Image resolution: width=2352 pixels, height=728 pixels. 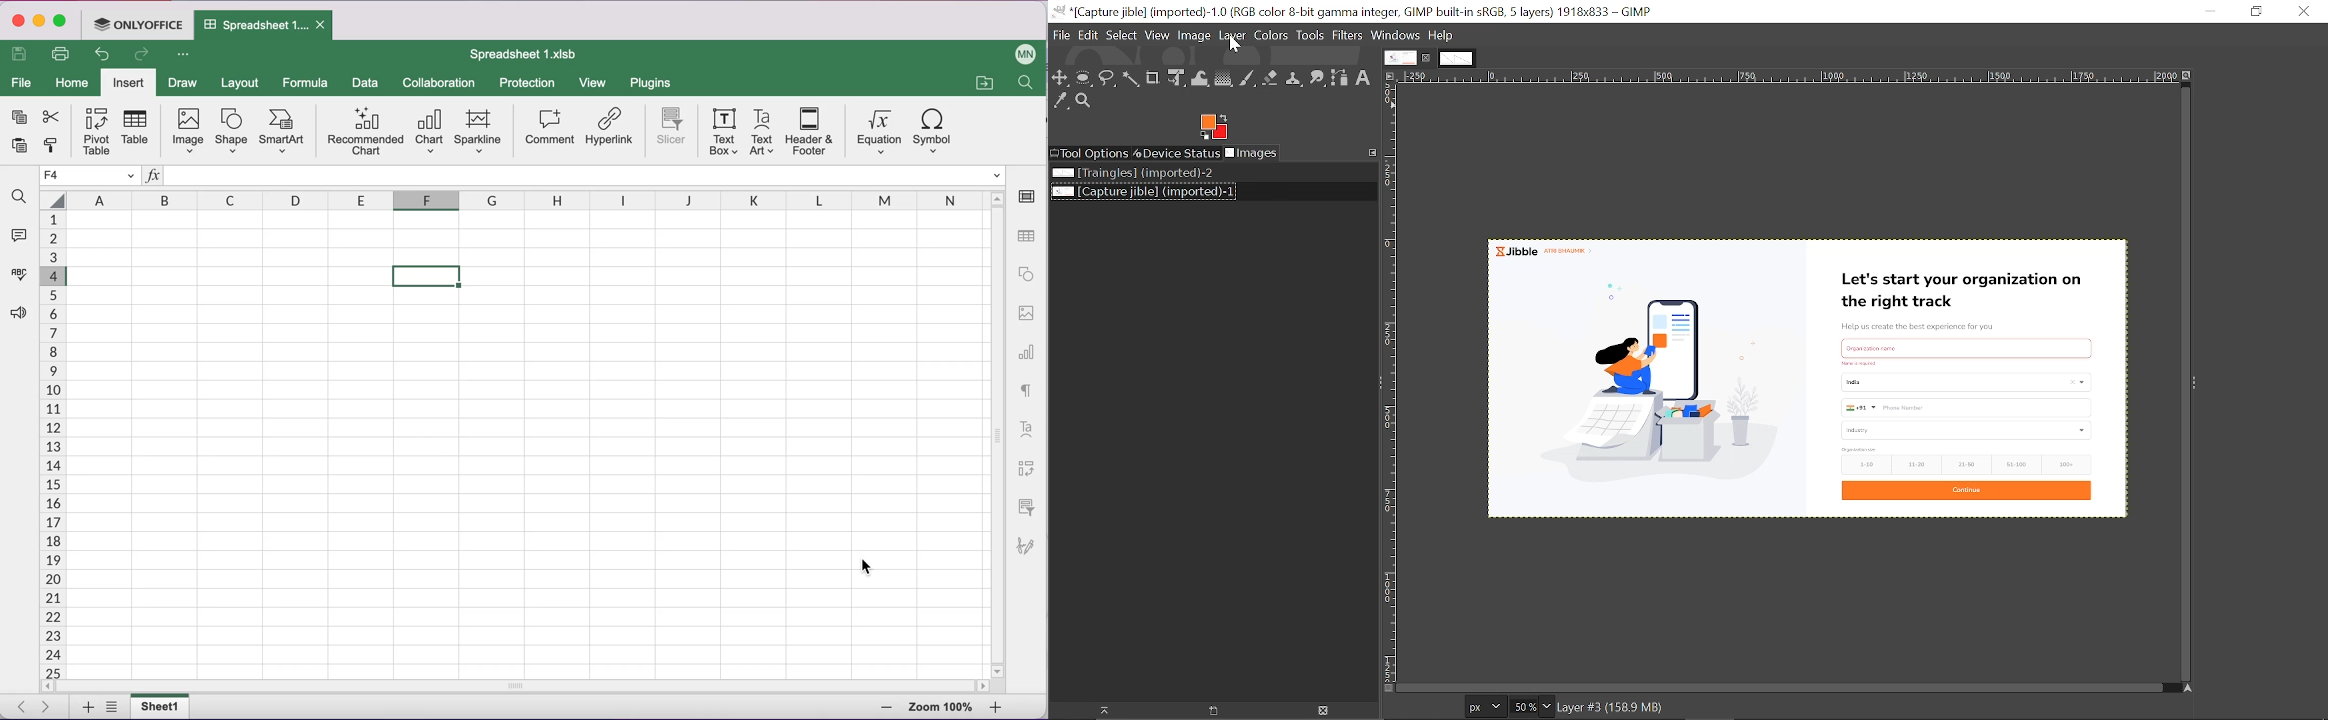 I want to click on file, so click(x=21, y=85).